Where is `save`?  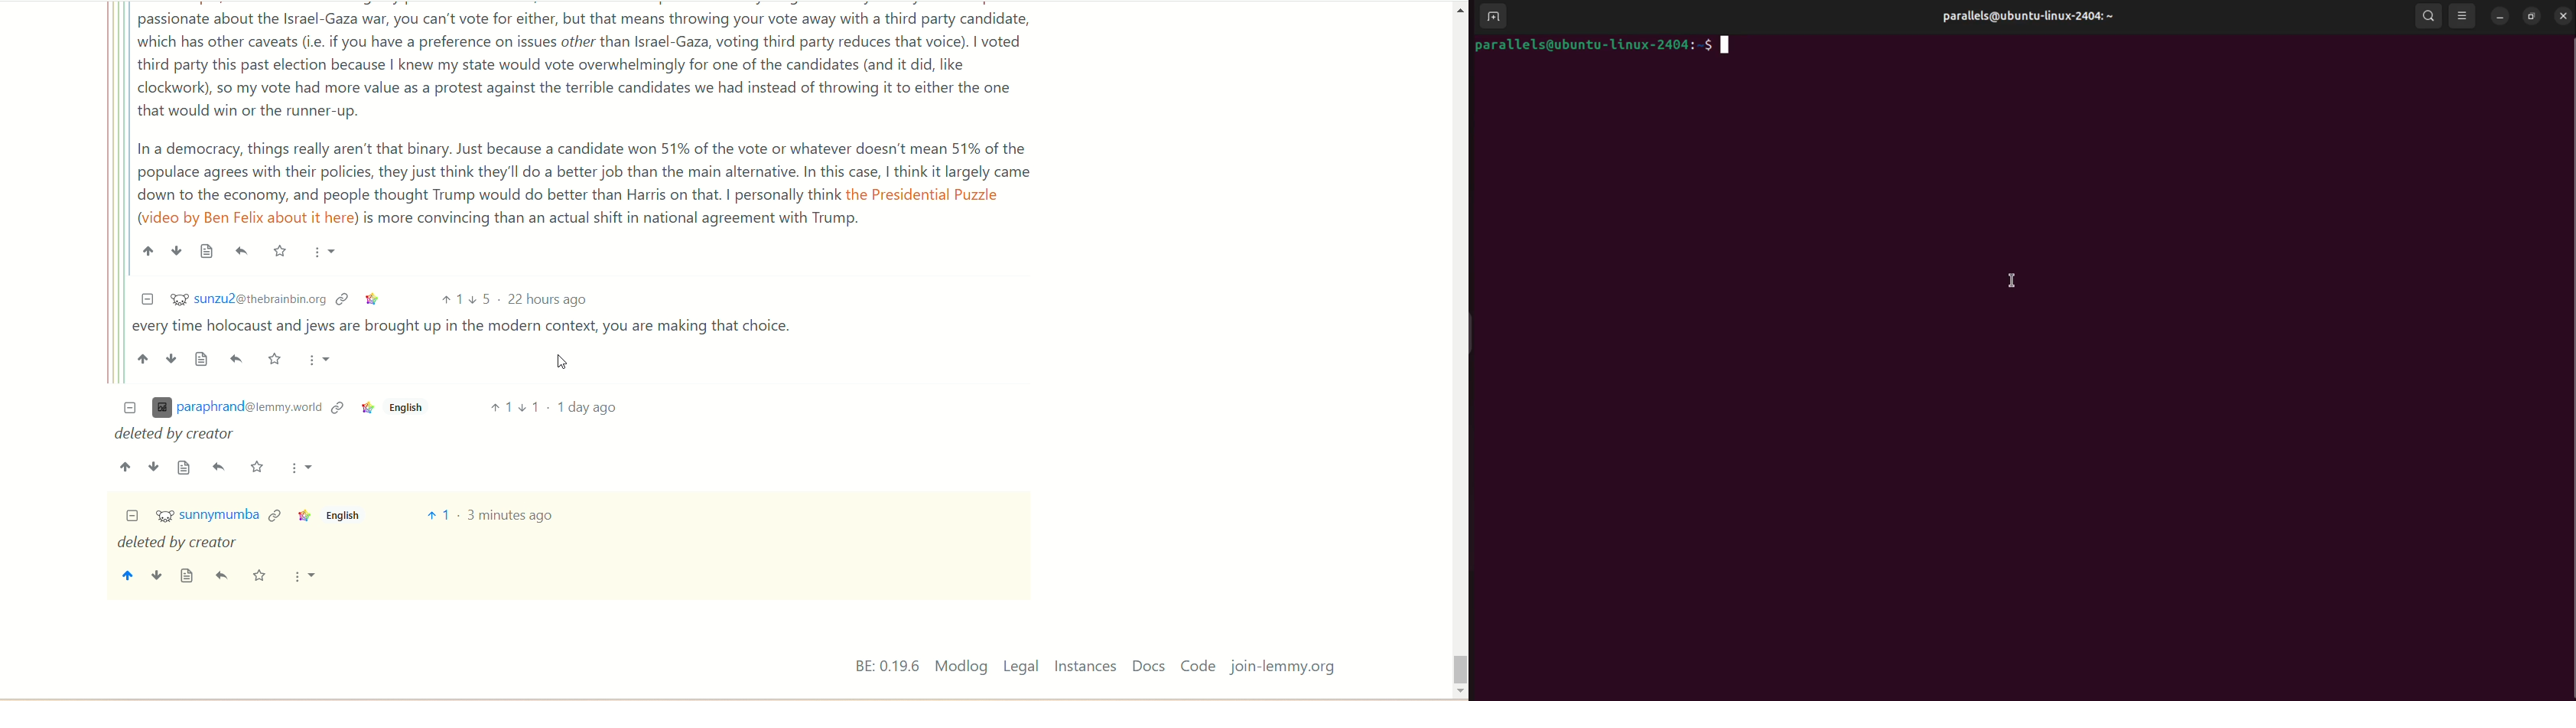
save is located at coordinates (259, 577).